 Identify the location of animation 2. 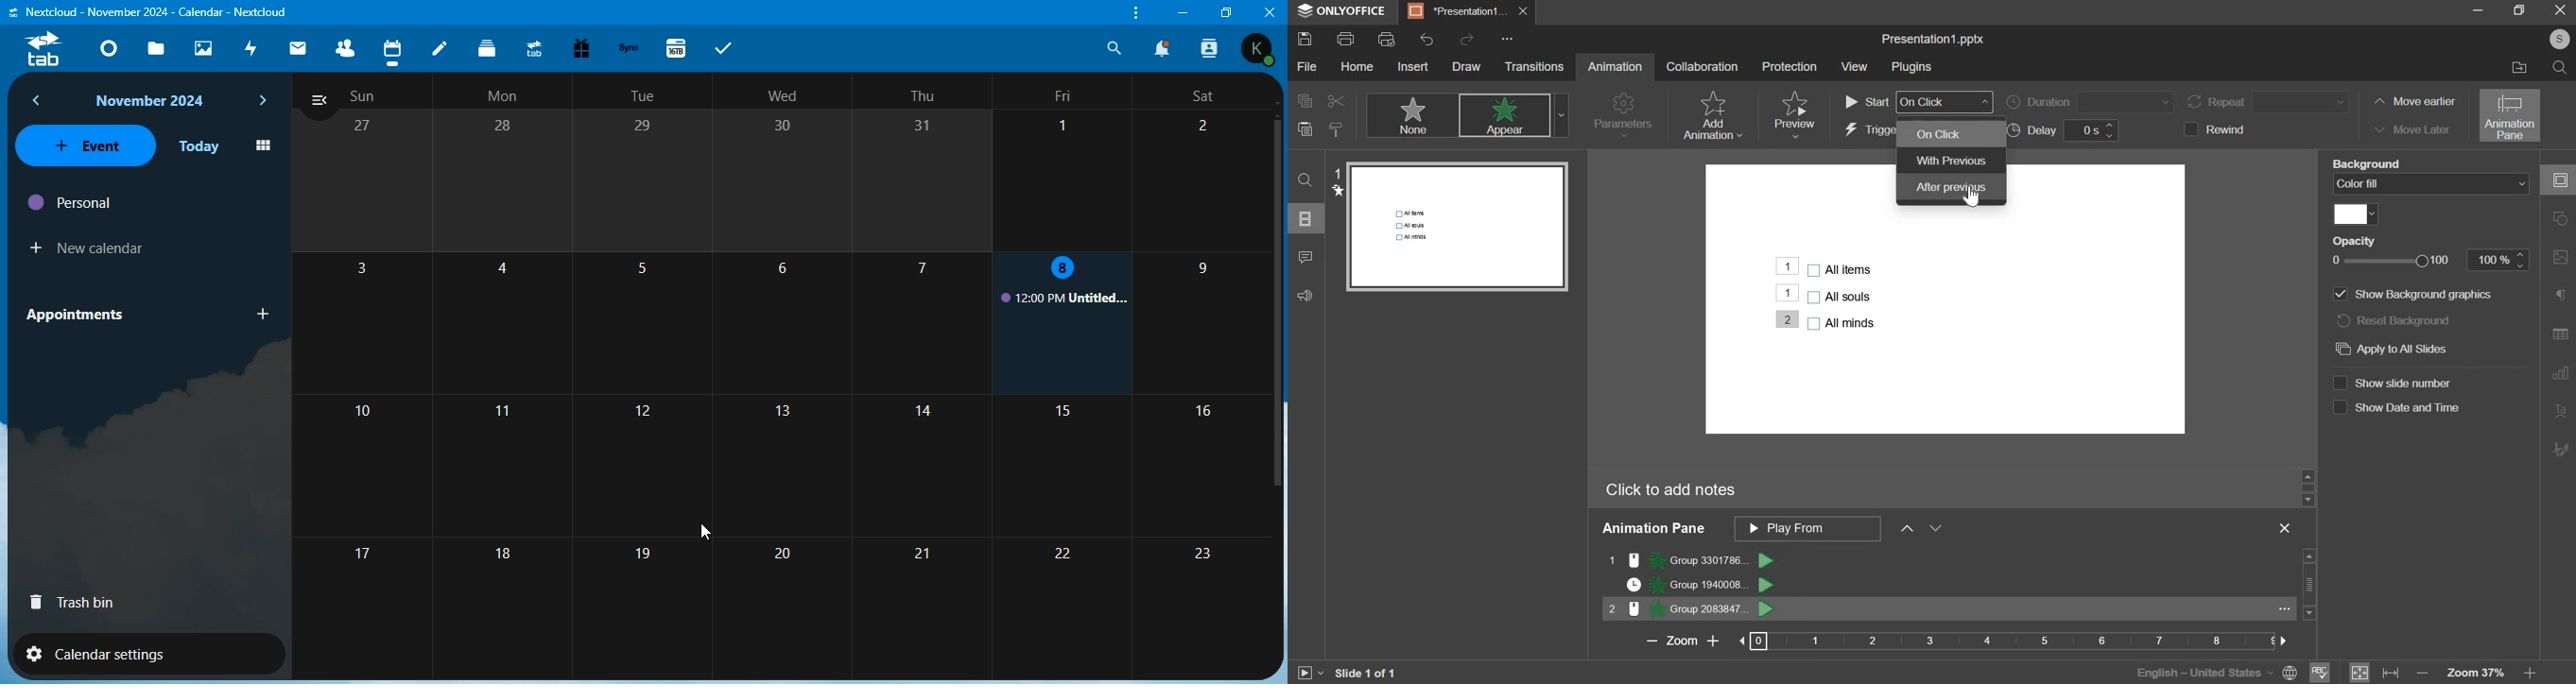
(1692, 584).